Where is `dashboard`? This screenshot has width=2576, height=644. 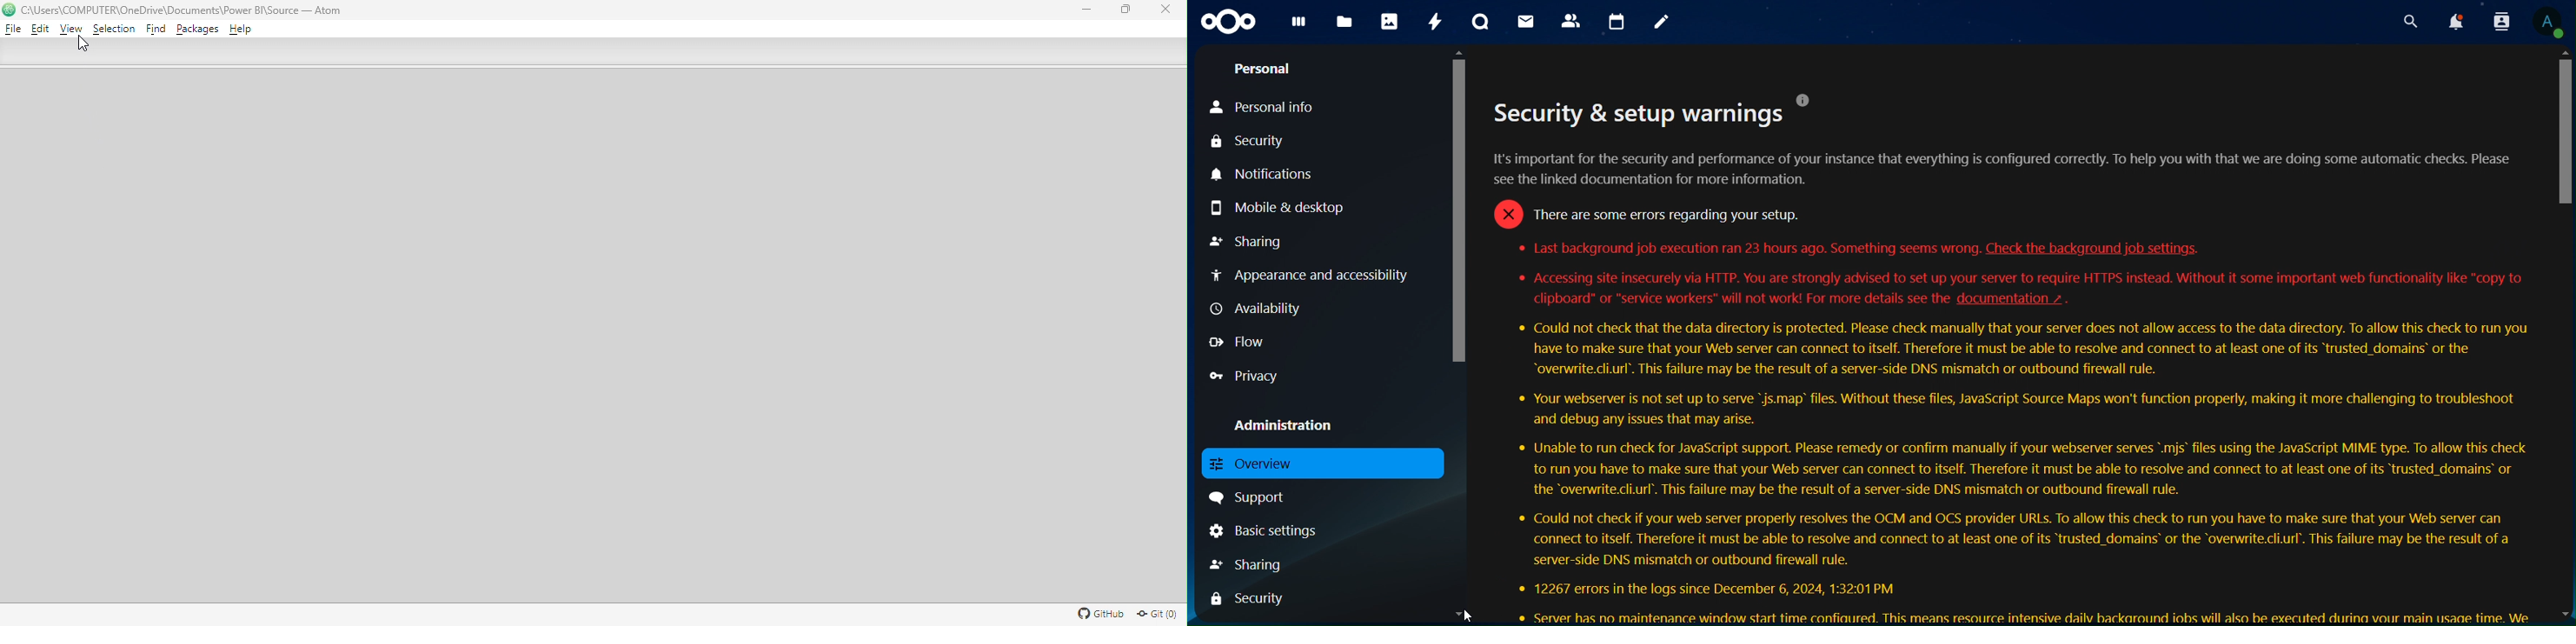
dashboard is located at coordinates (1298, 26).